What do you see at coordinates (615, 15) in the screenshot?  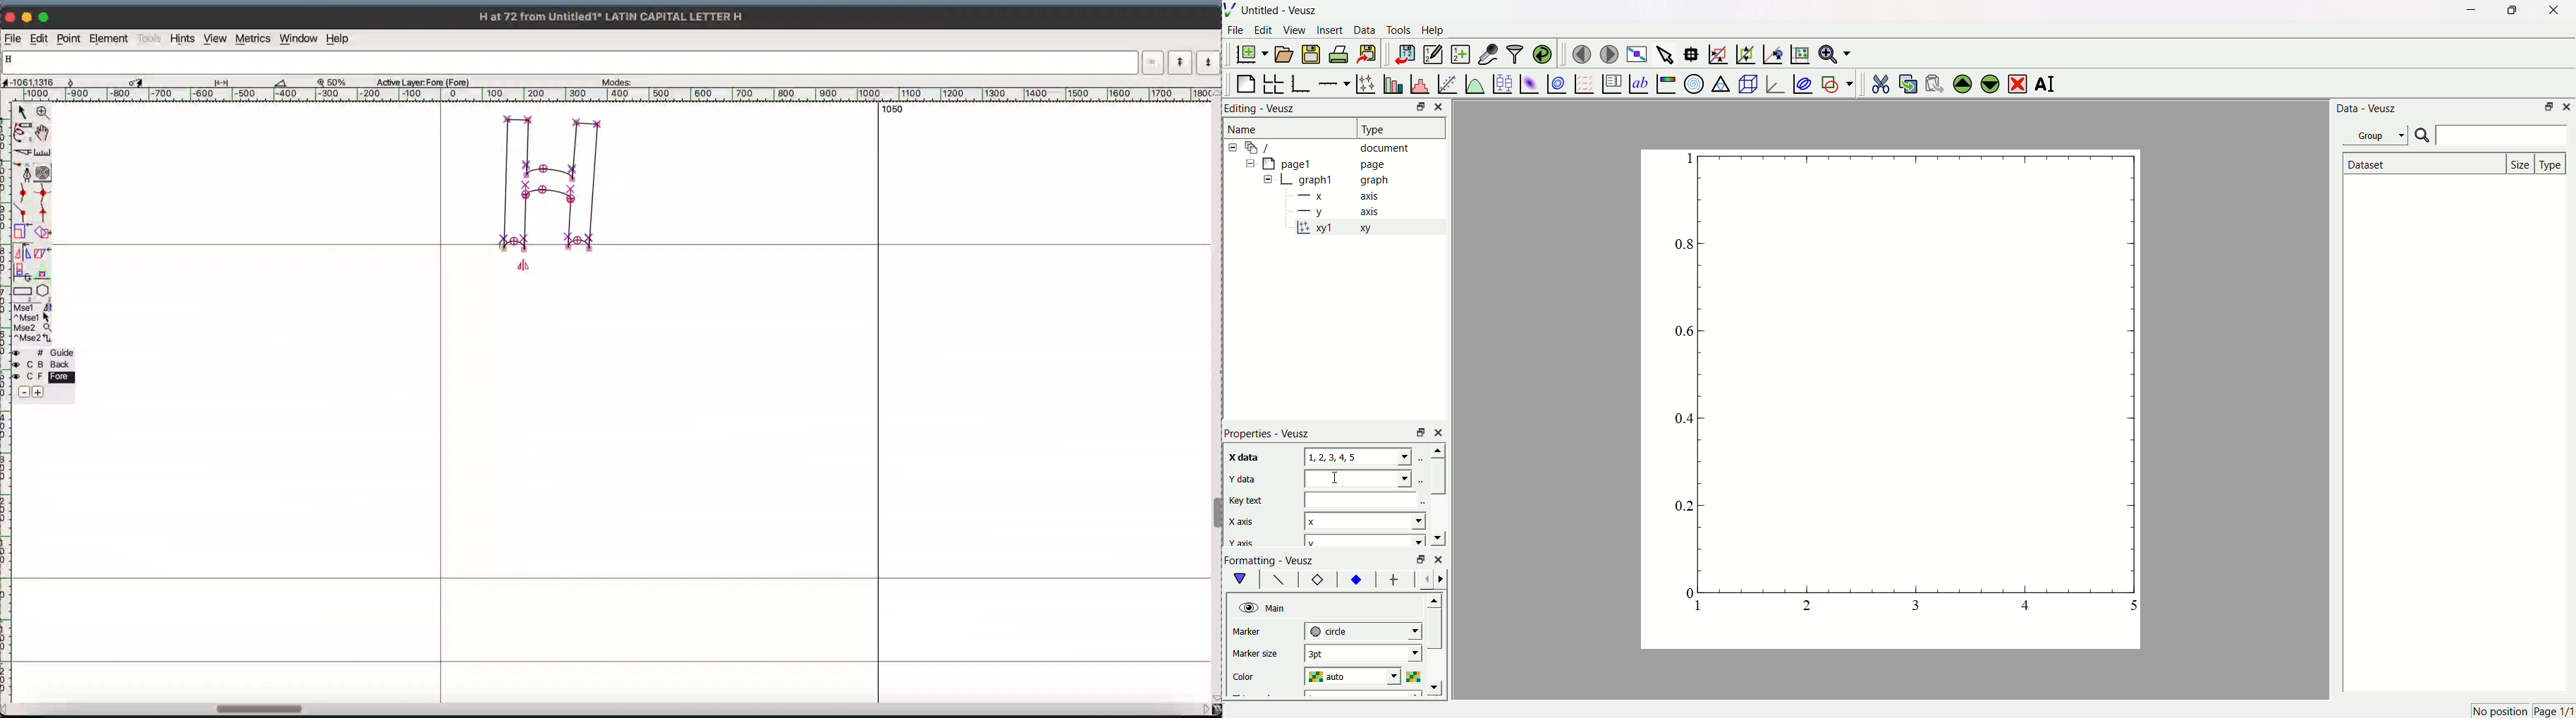 I see `H at 72 from Untitled1 LATIN CAPITAL LETTER H` at bounding box center [615, 15].